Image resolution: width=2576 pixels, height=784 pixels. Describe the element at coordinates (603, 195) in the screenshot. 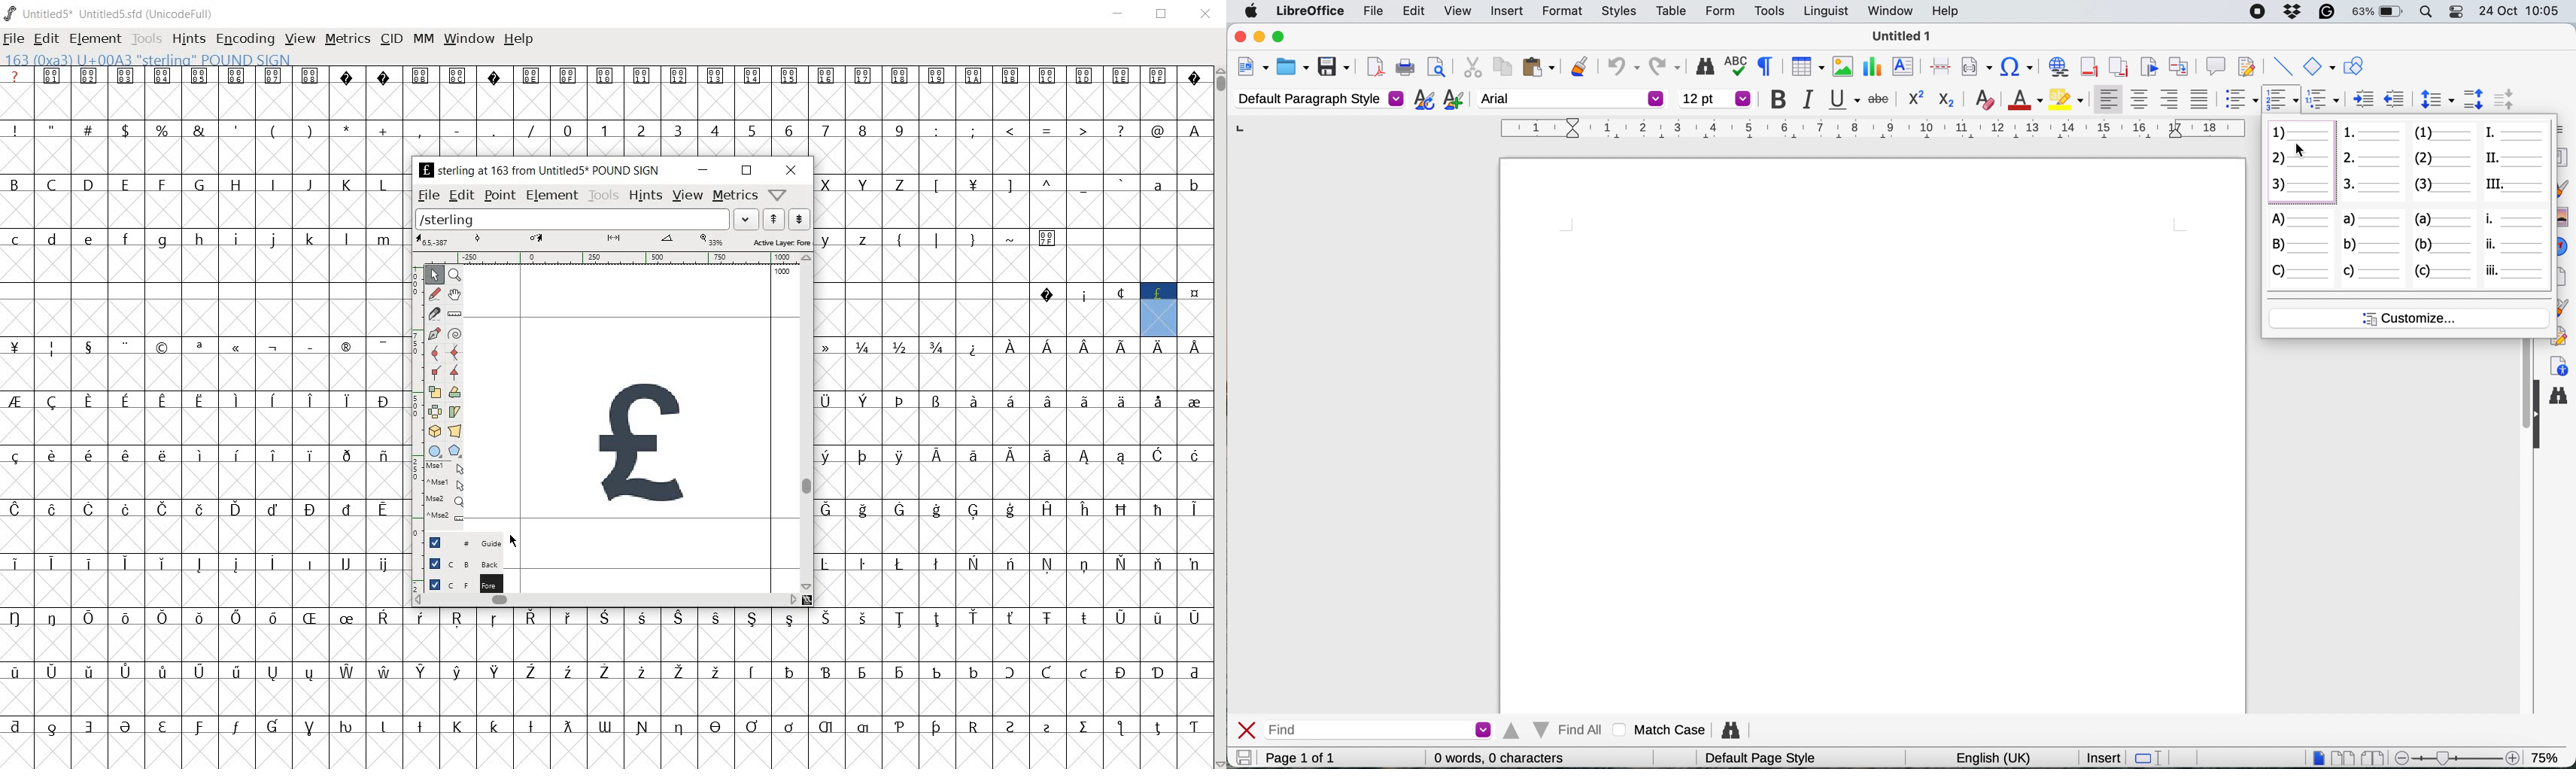

I see `tools` at that location.